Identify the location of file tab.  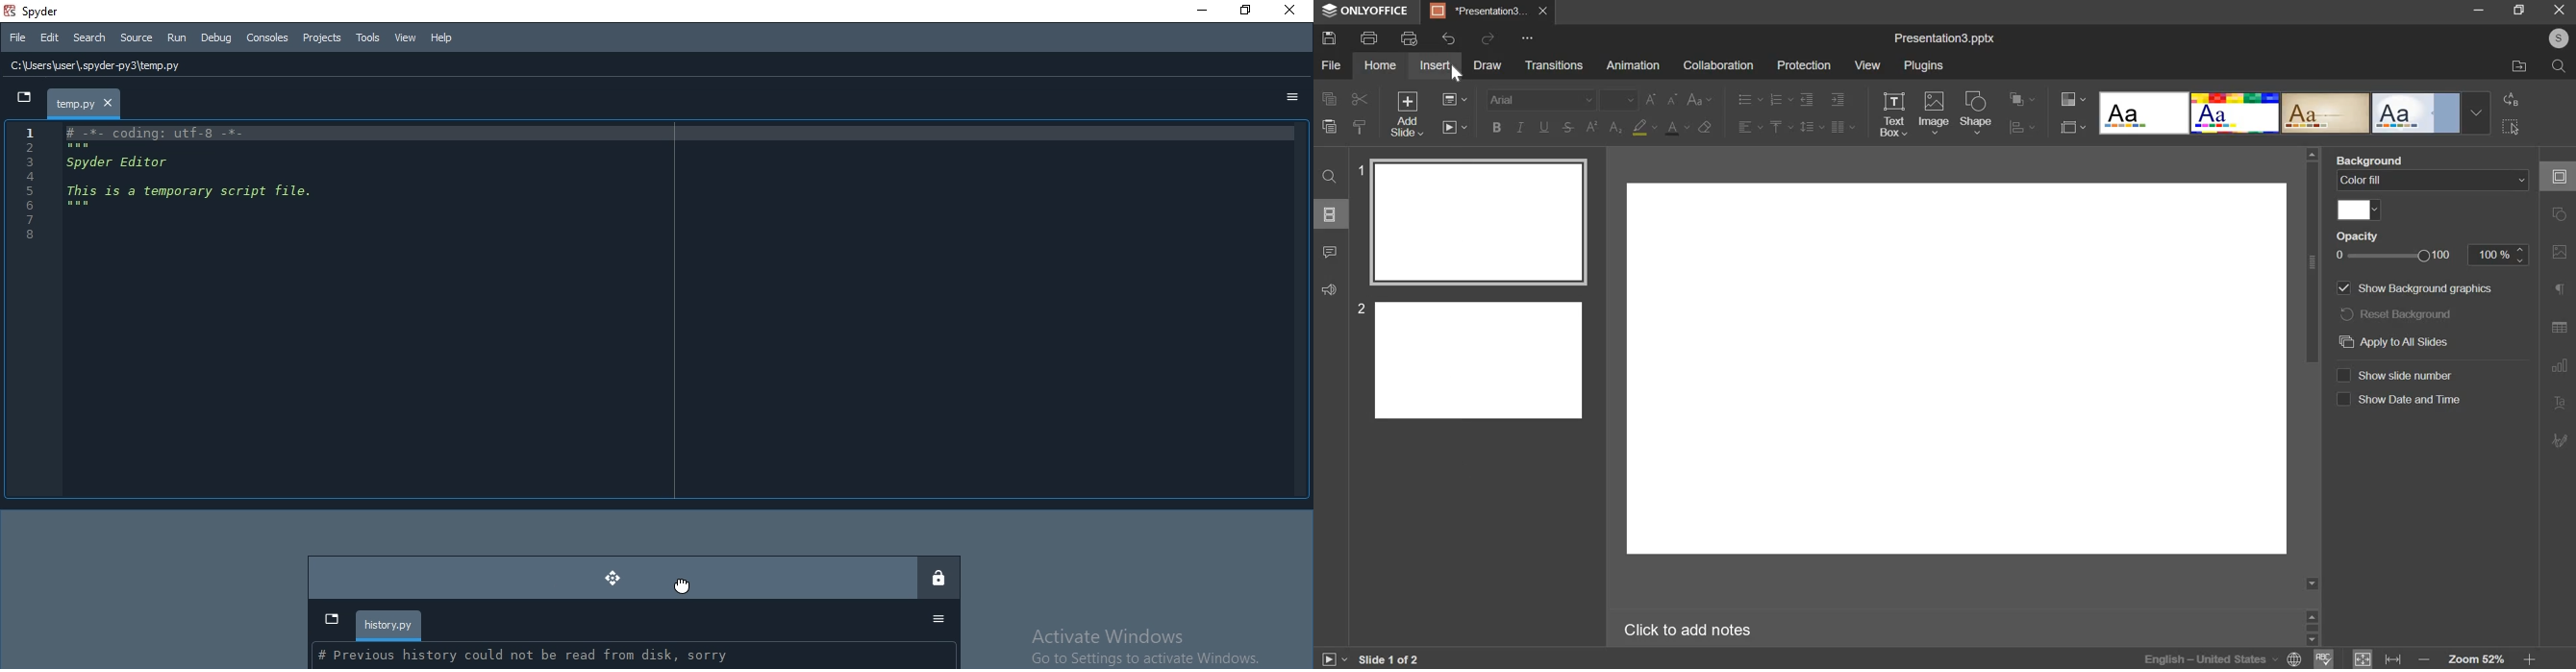
(83, 102).